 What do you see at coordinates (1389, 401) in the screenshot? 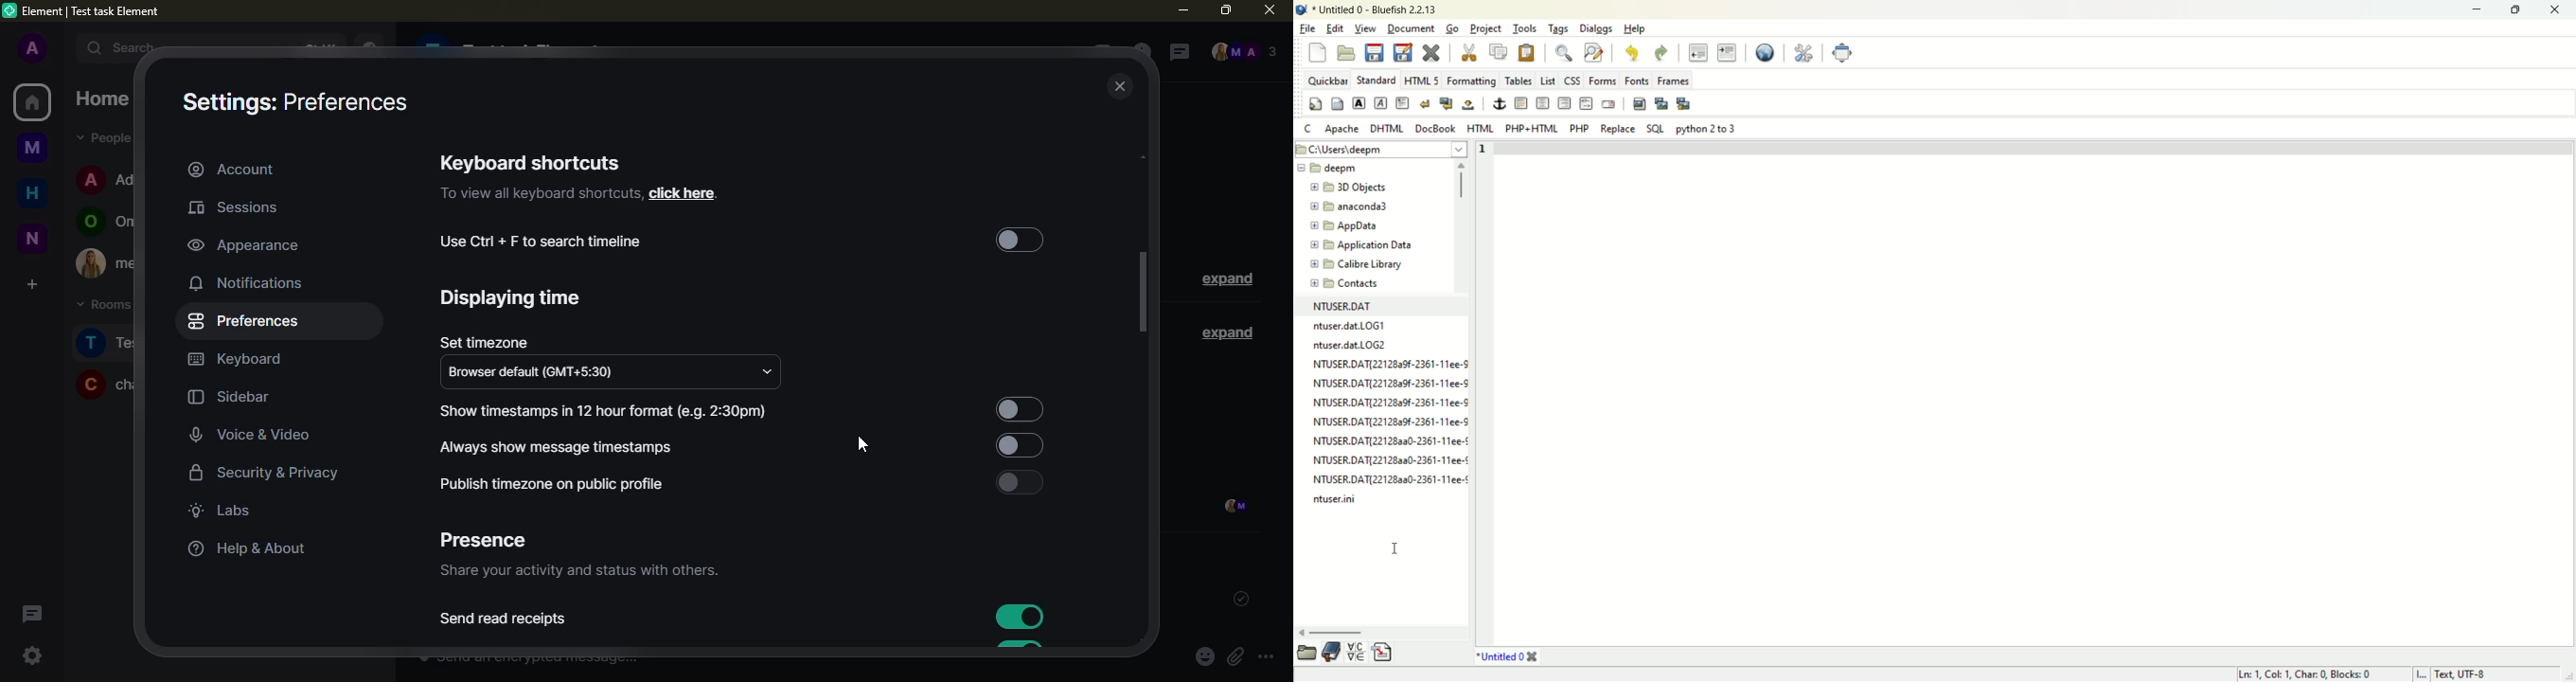
I see `NTUSER.DATI?22128a0f-2361-11ee-C` at bounding box center [1389, 401].